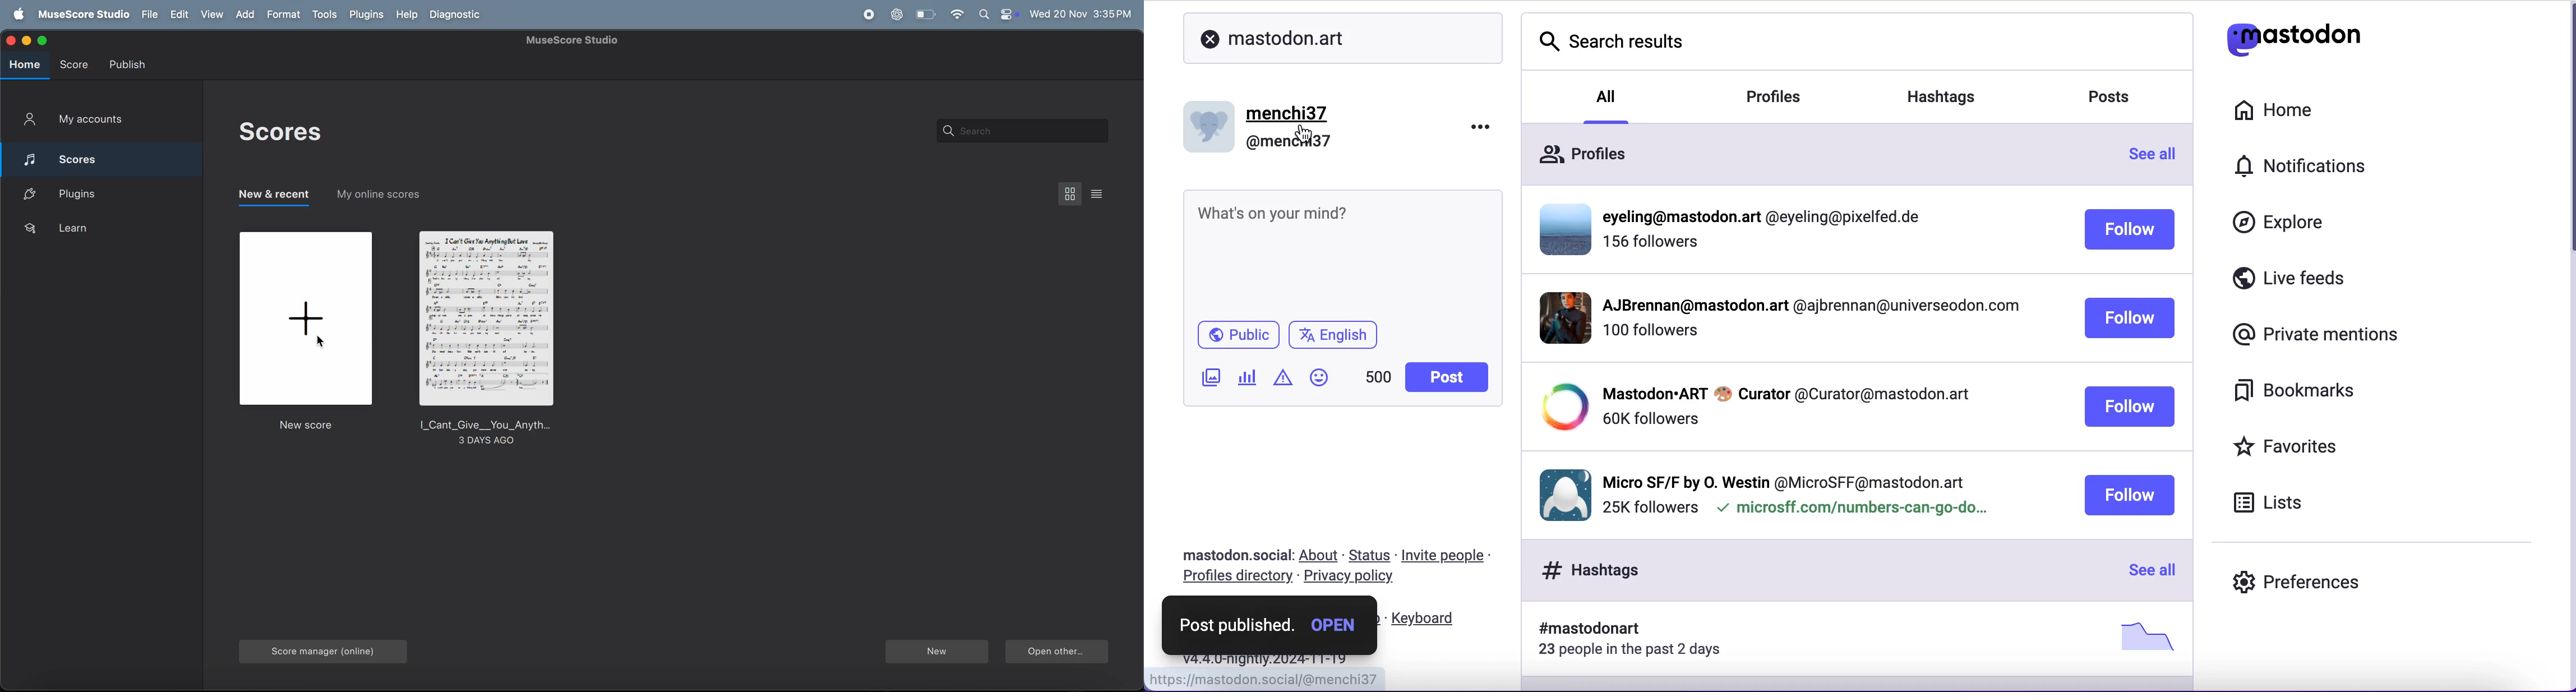  I want to click on view, so click(213, 14).